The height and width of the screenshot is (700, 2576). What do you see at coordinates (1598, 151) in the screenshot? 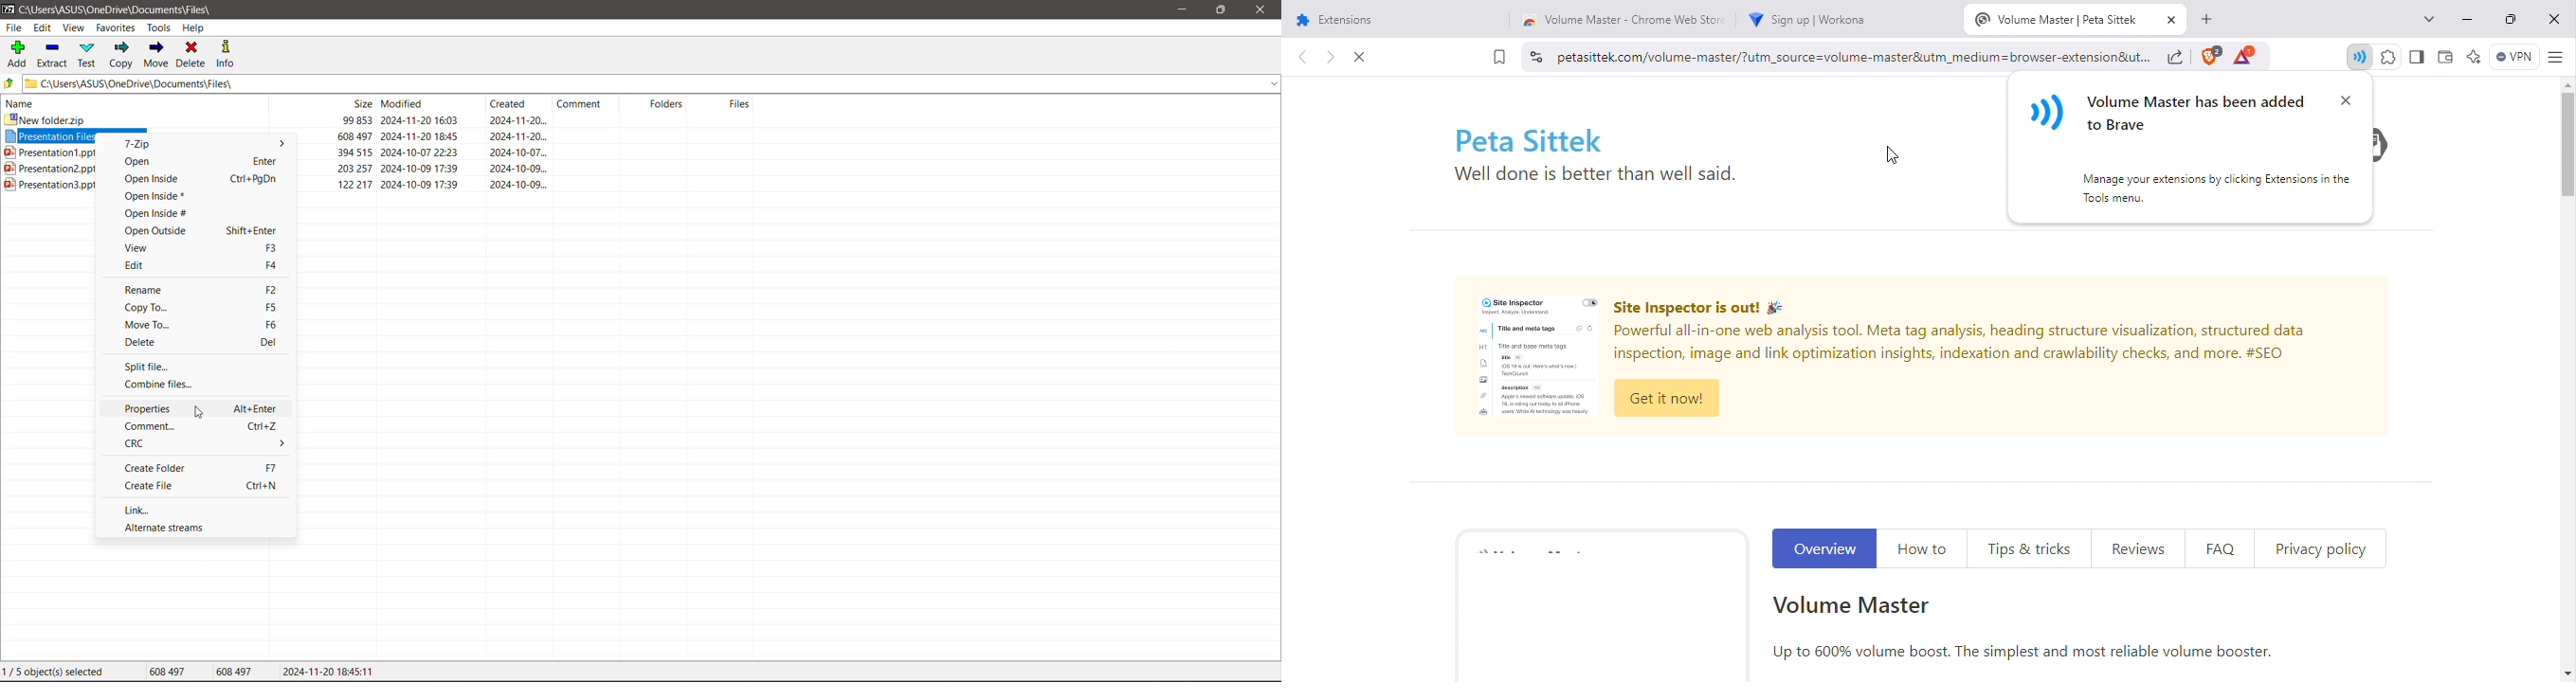
I see `Text` at bounding box center [1598, 151].